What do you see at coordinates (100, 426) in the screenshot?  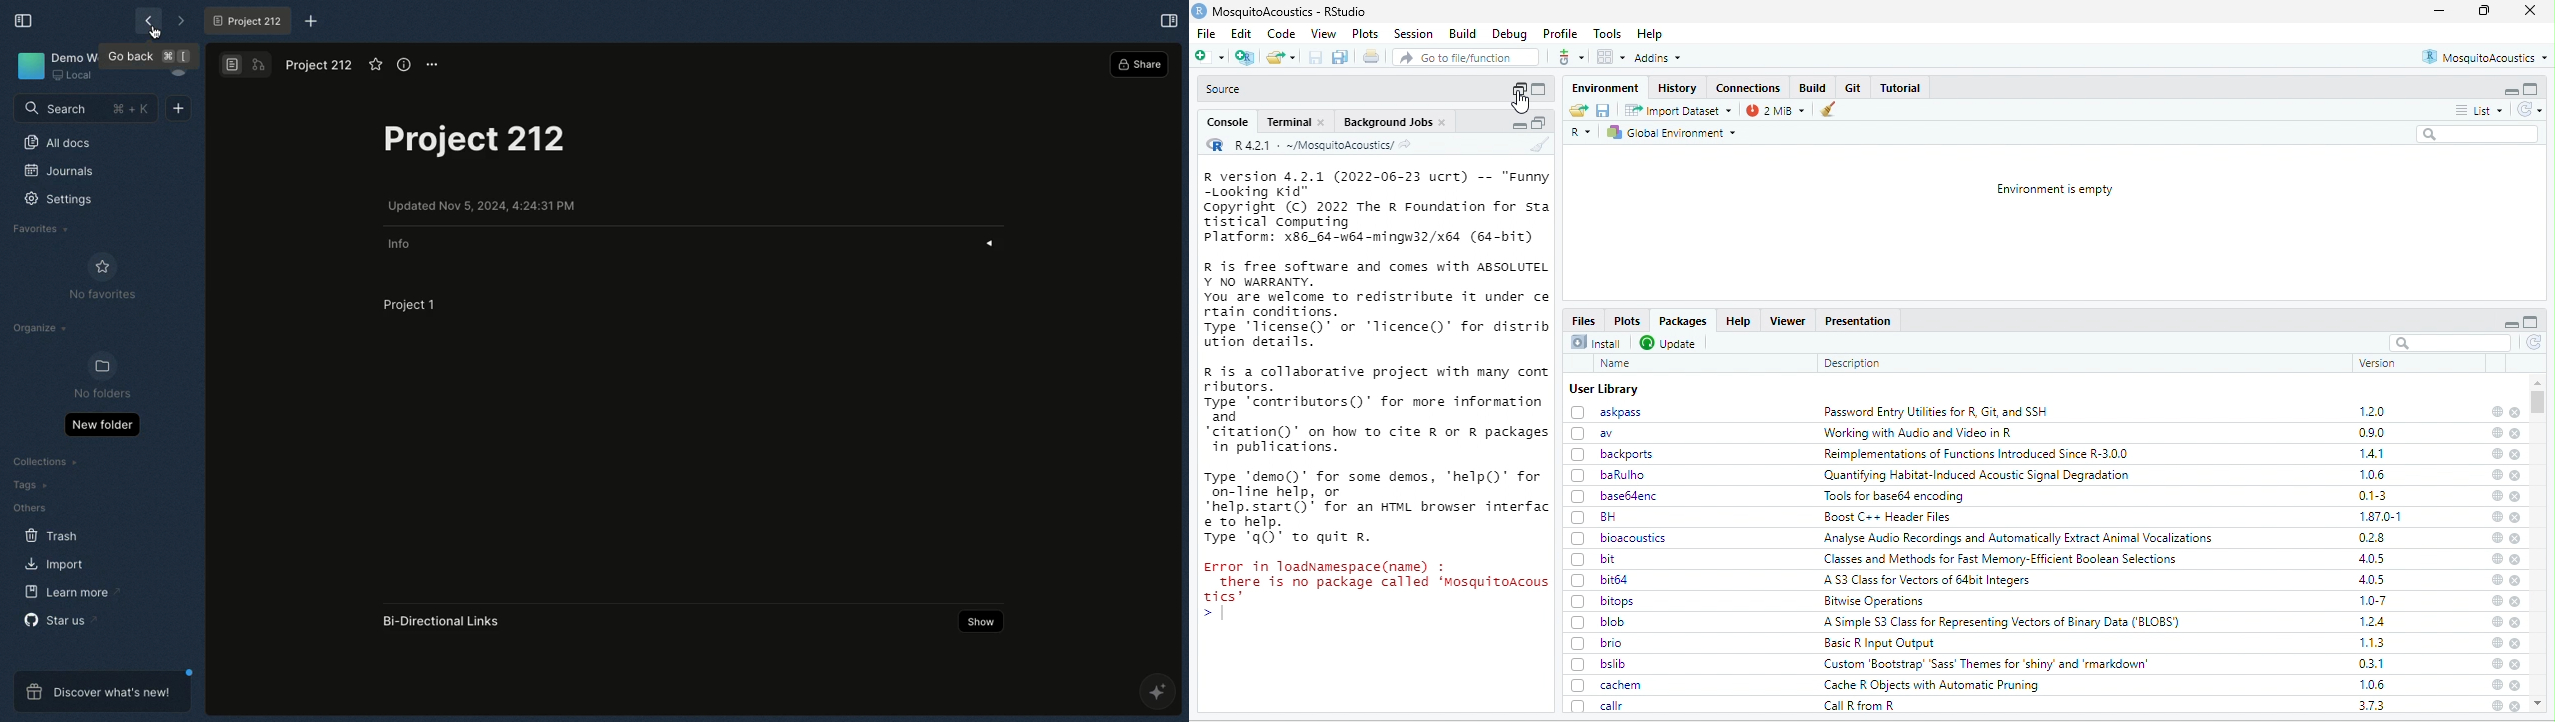 I see `New folder` at bounding box center [100, 426].